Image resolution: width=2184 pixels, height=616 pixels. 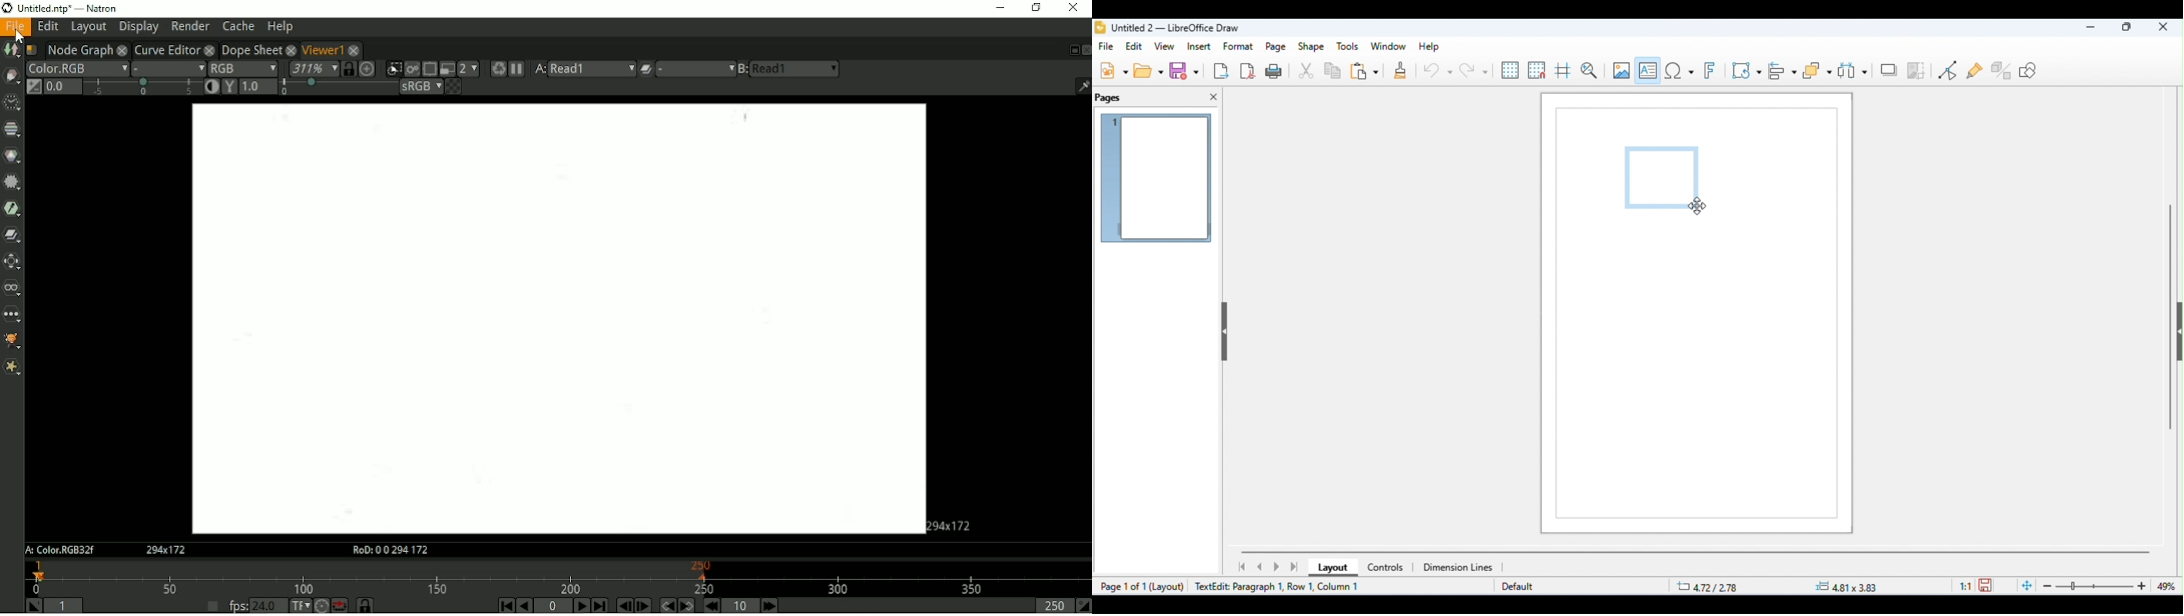 I want to click on new, so click(x=1114, y=70).